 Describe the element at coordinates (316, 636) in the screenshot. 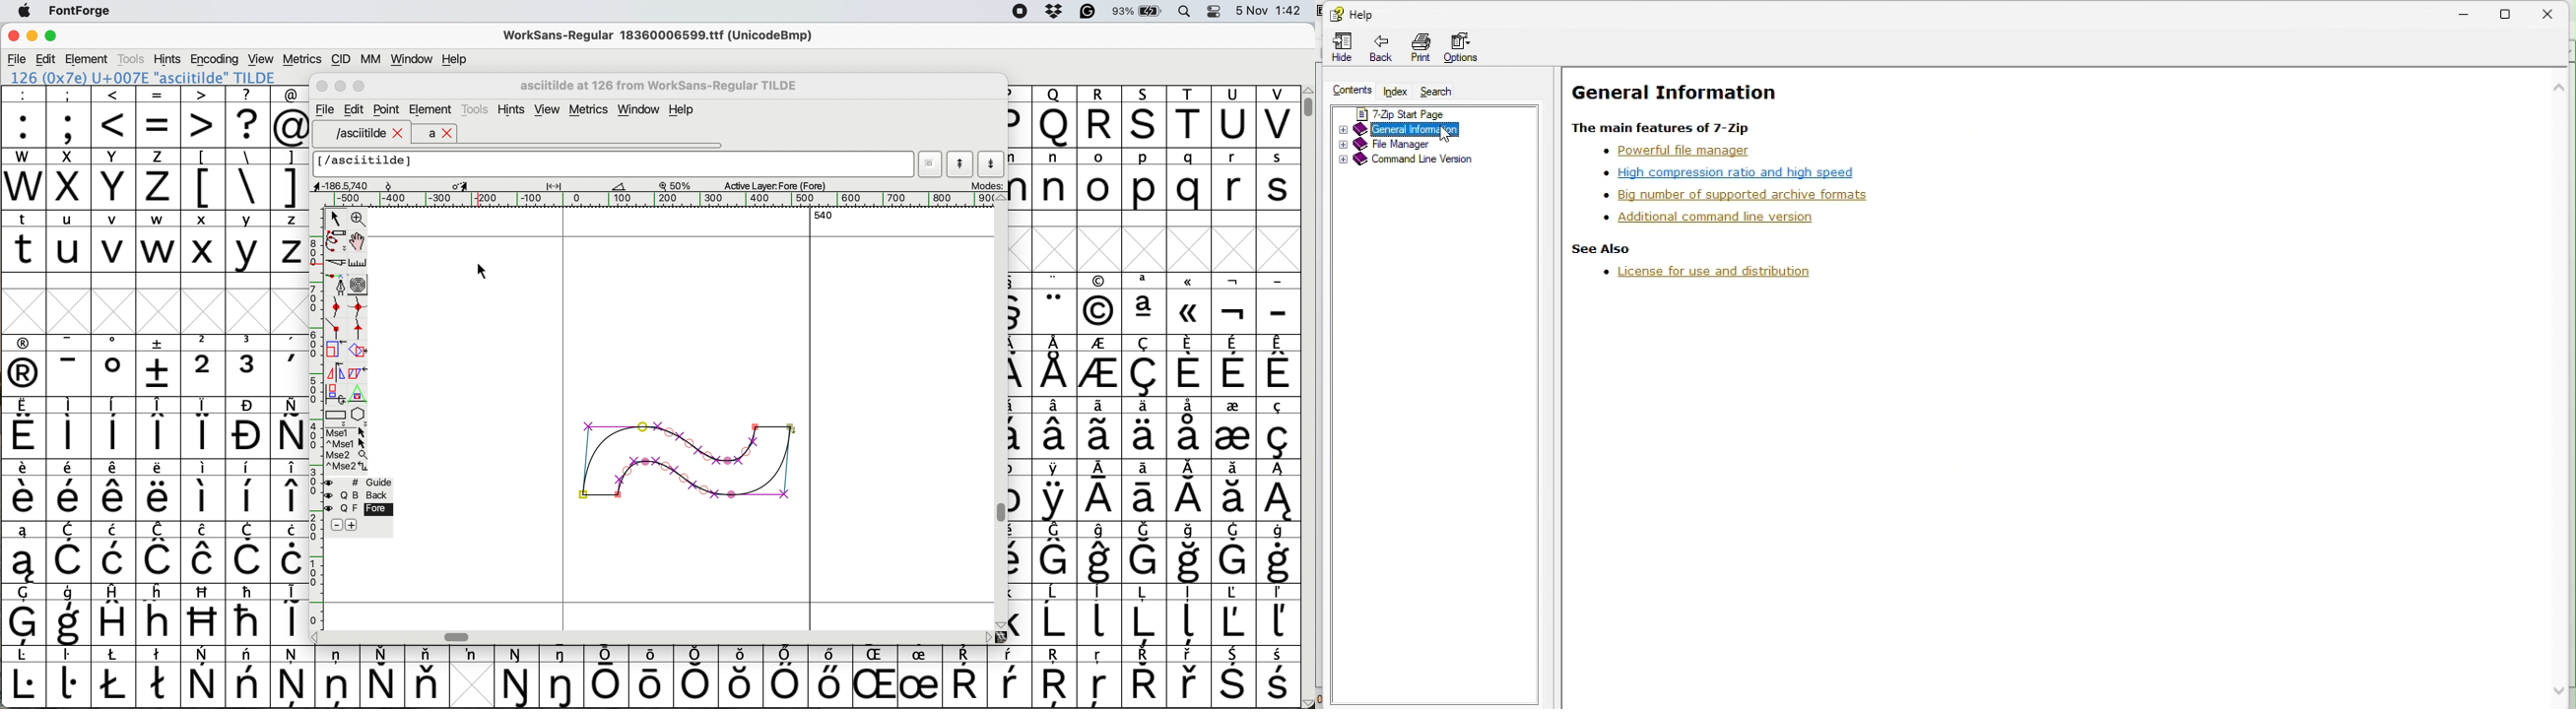

I see `scroll button` at that location.